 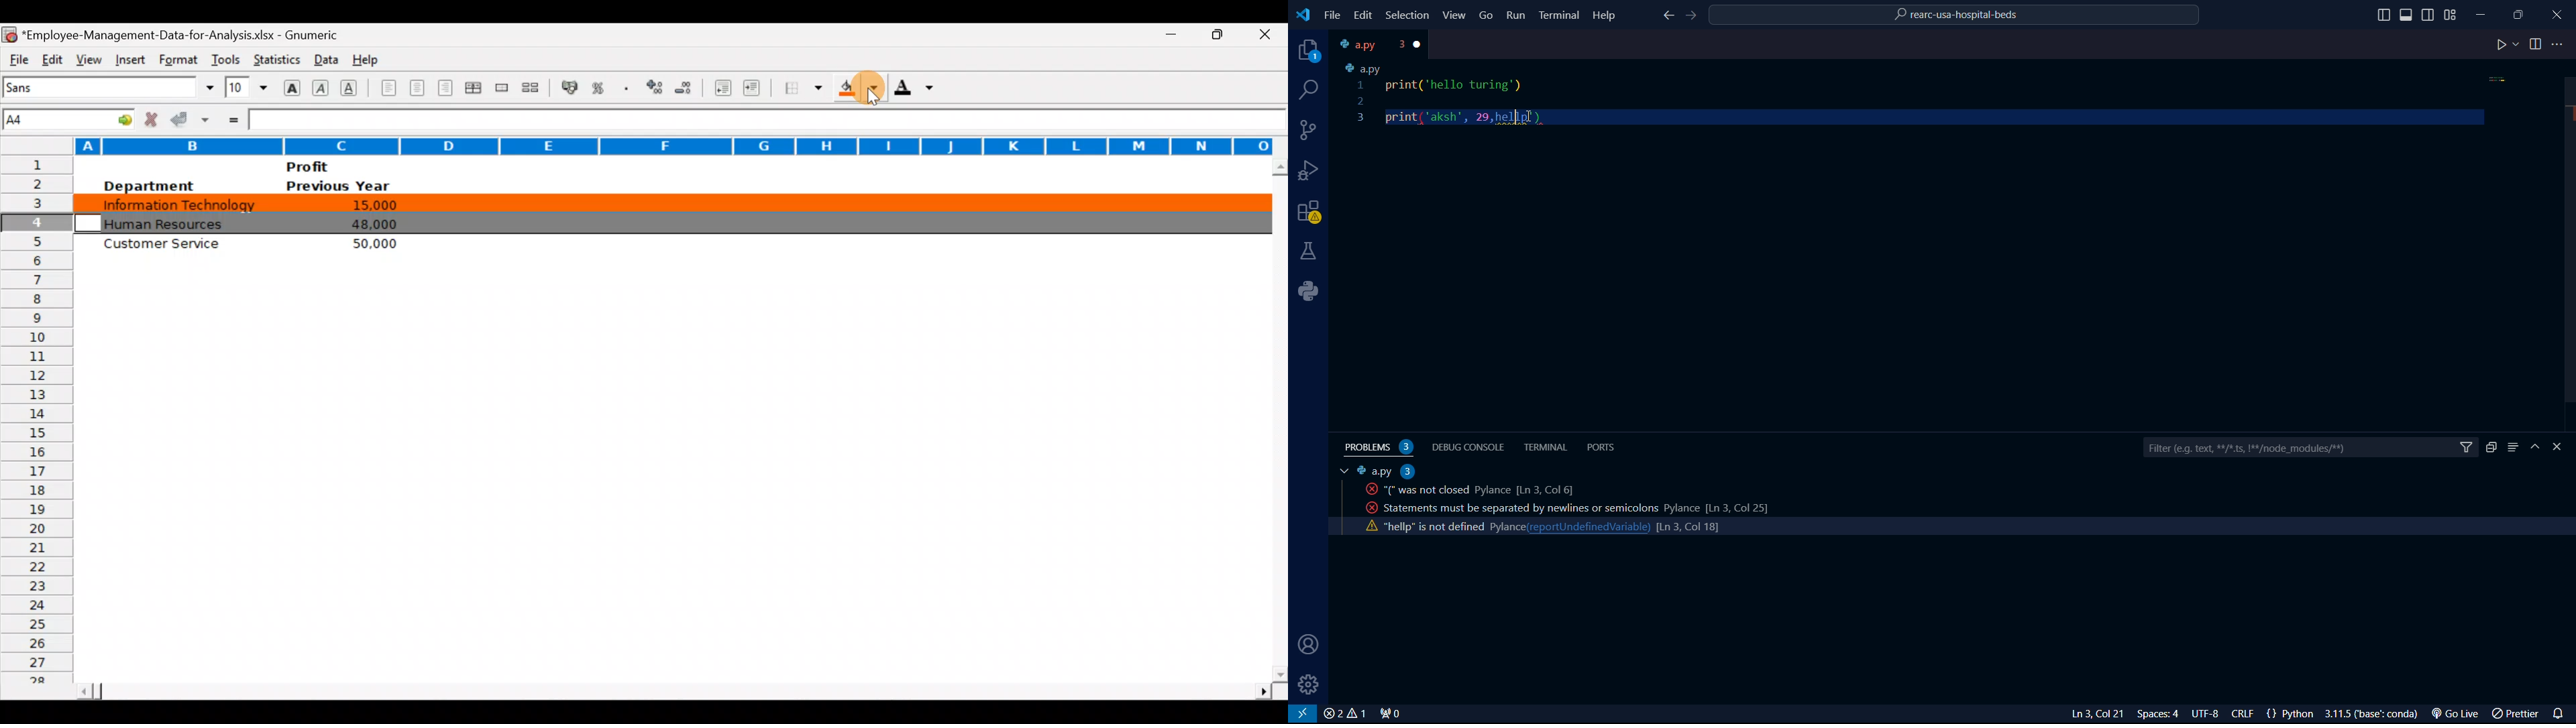 I want to click on Edit, so click(x=52, y=58).